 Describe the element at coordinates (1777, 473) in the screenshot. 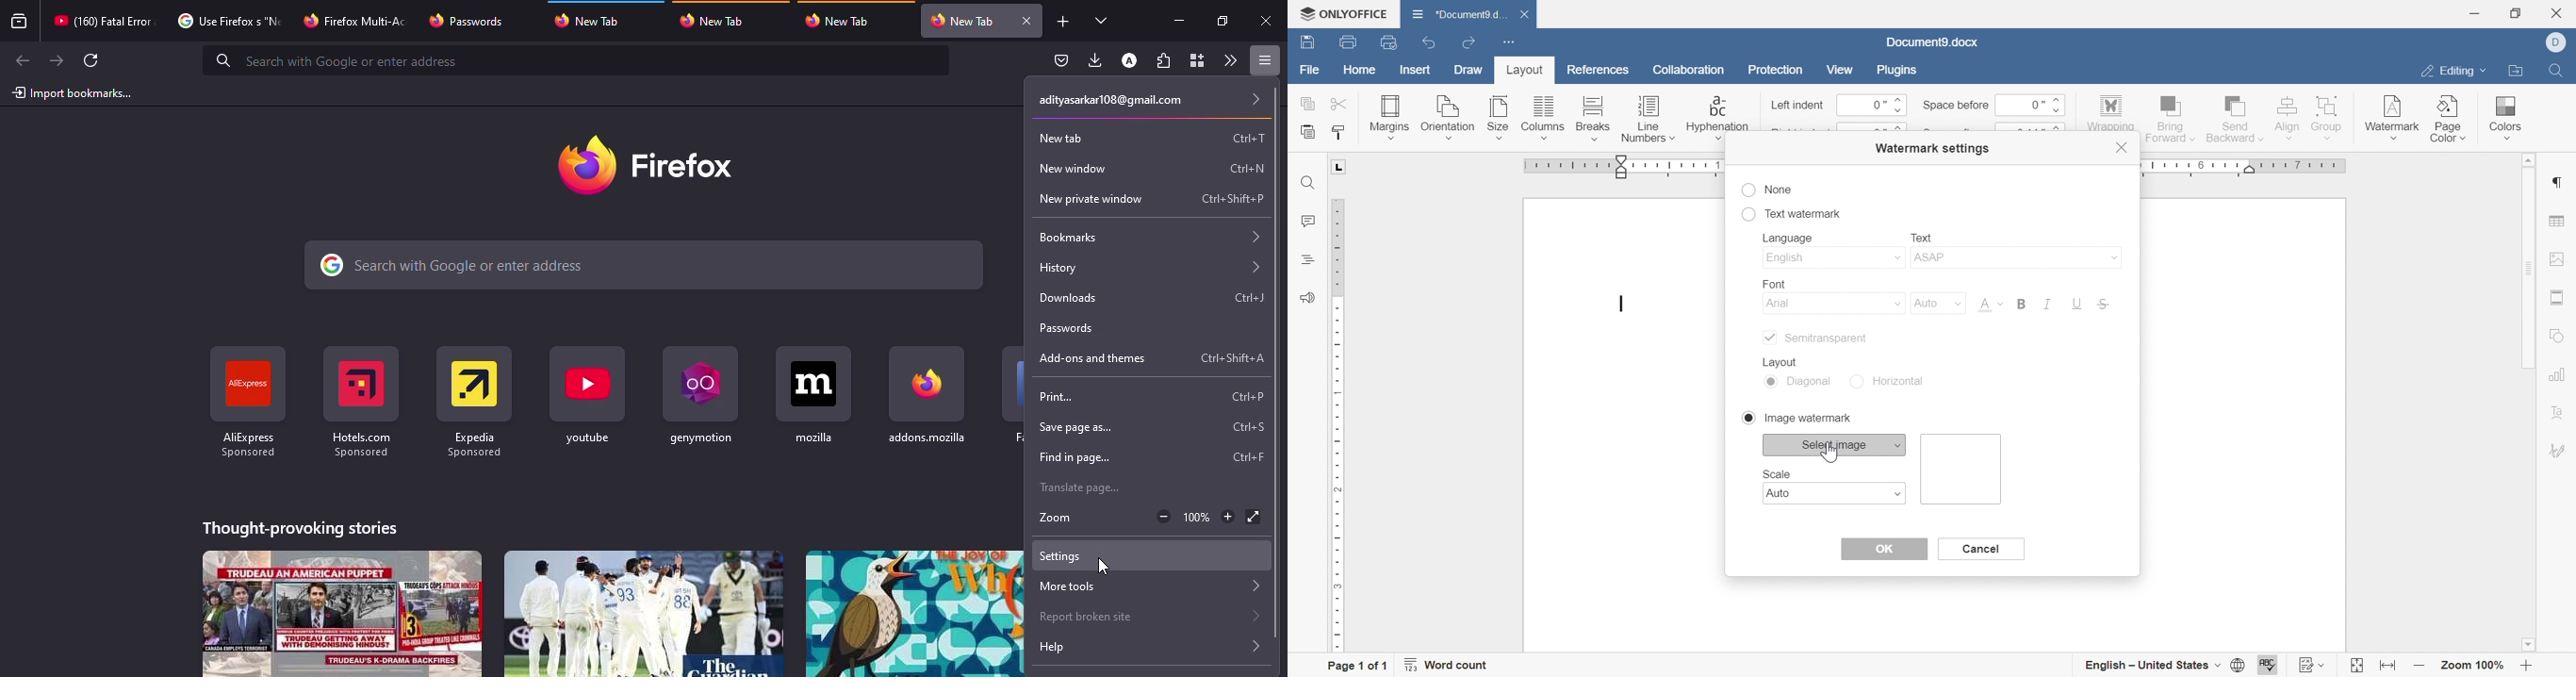

I see `scale` at that location.